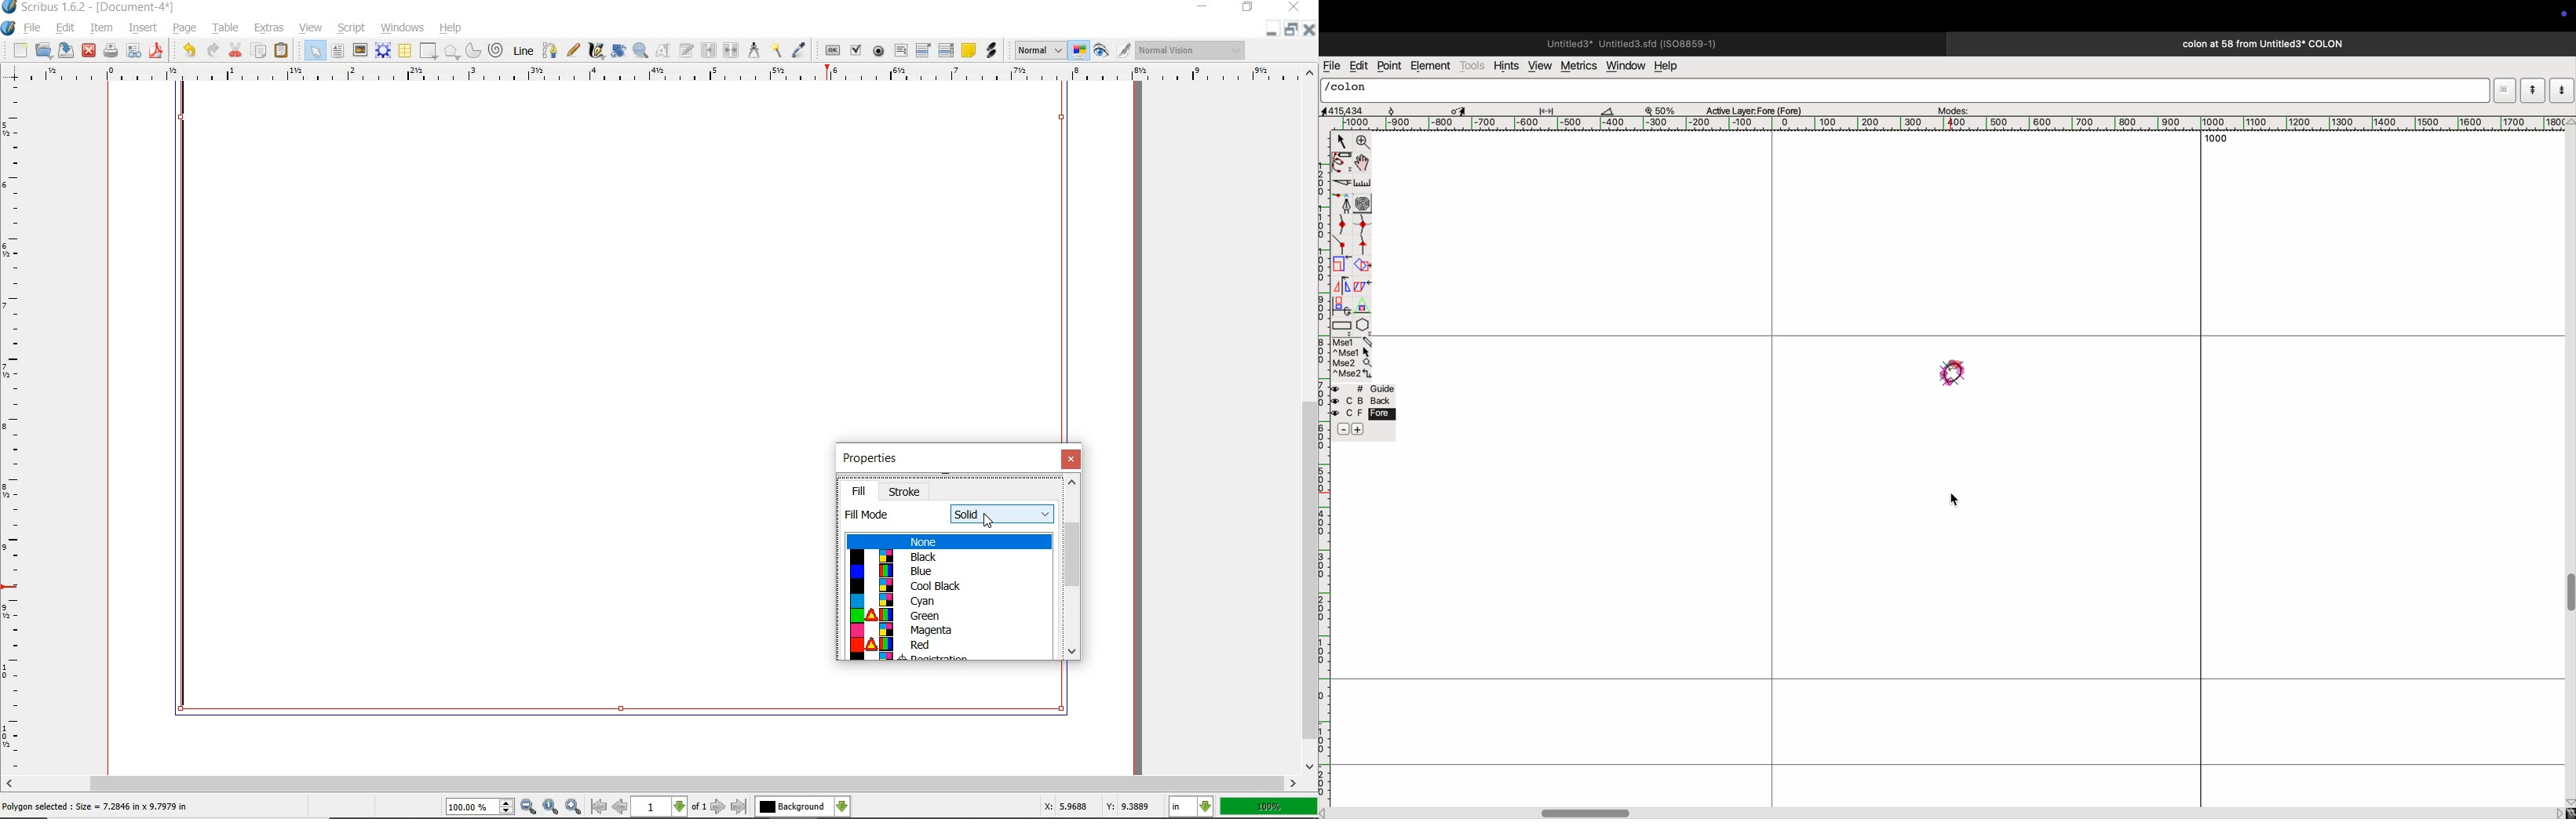 This screenshot has height=840, width=2576. I want to click on Green, so click(946, 616).